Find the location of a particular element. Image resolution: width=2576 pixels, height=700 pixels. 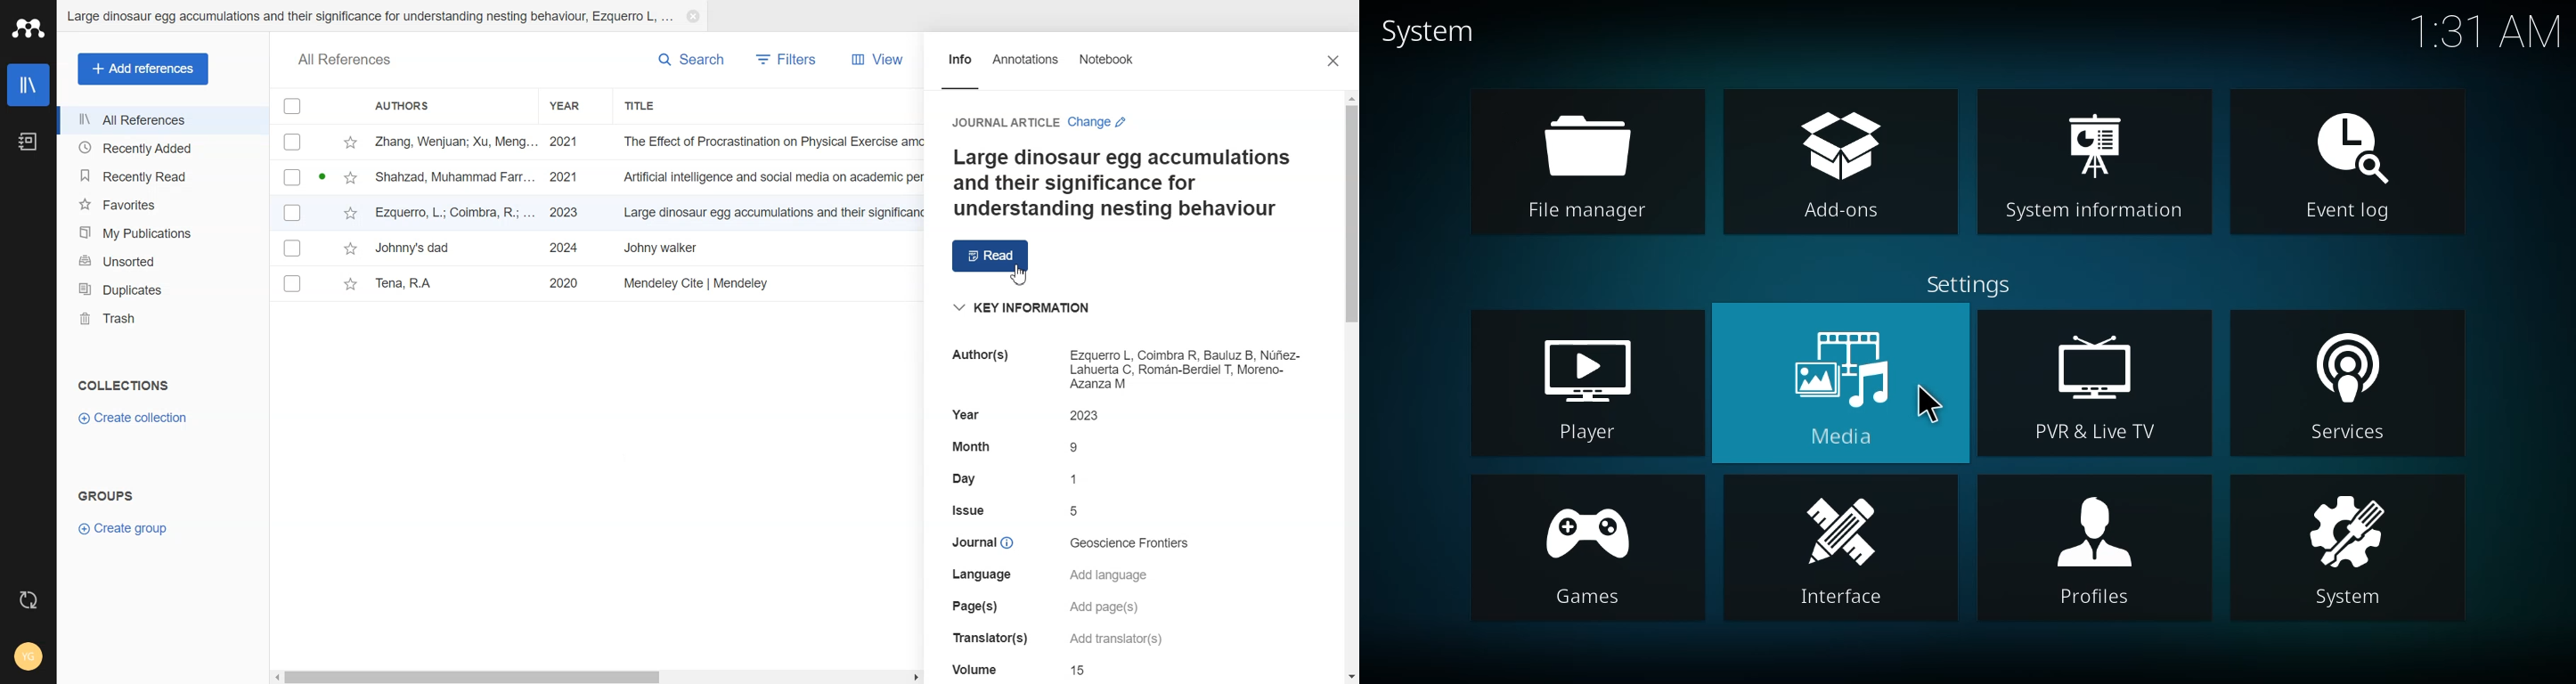

File is located at coordinates (647, 248).